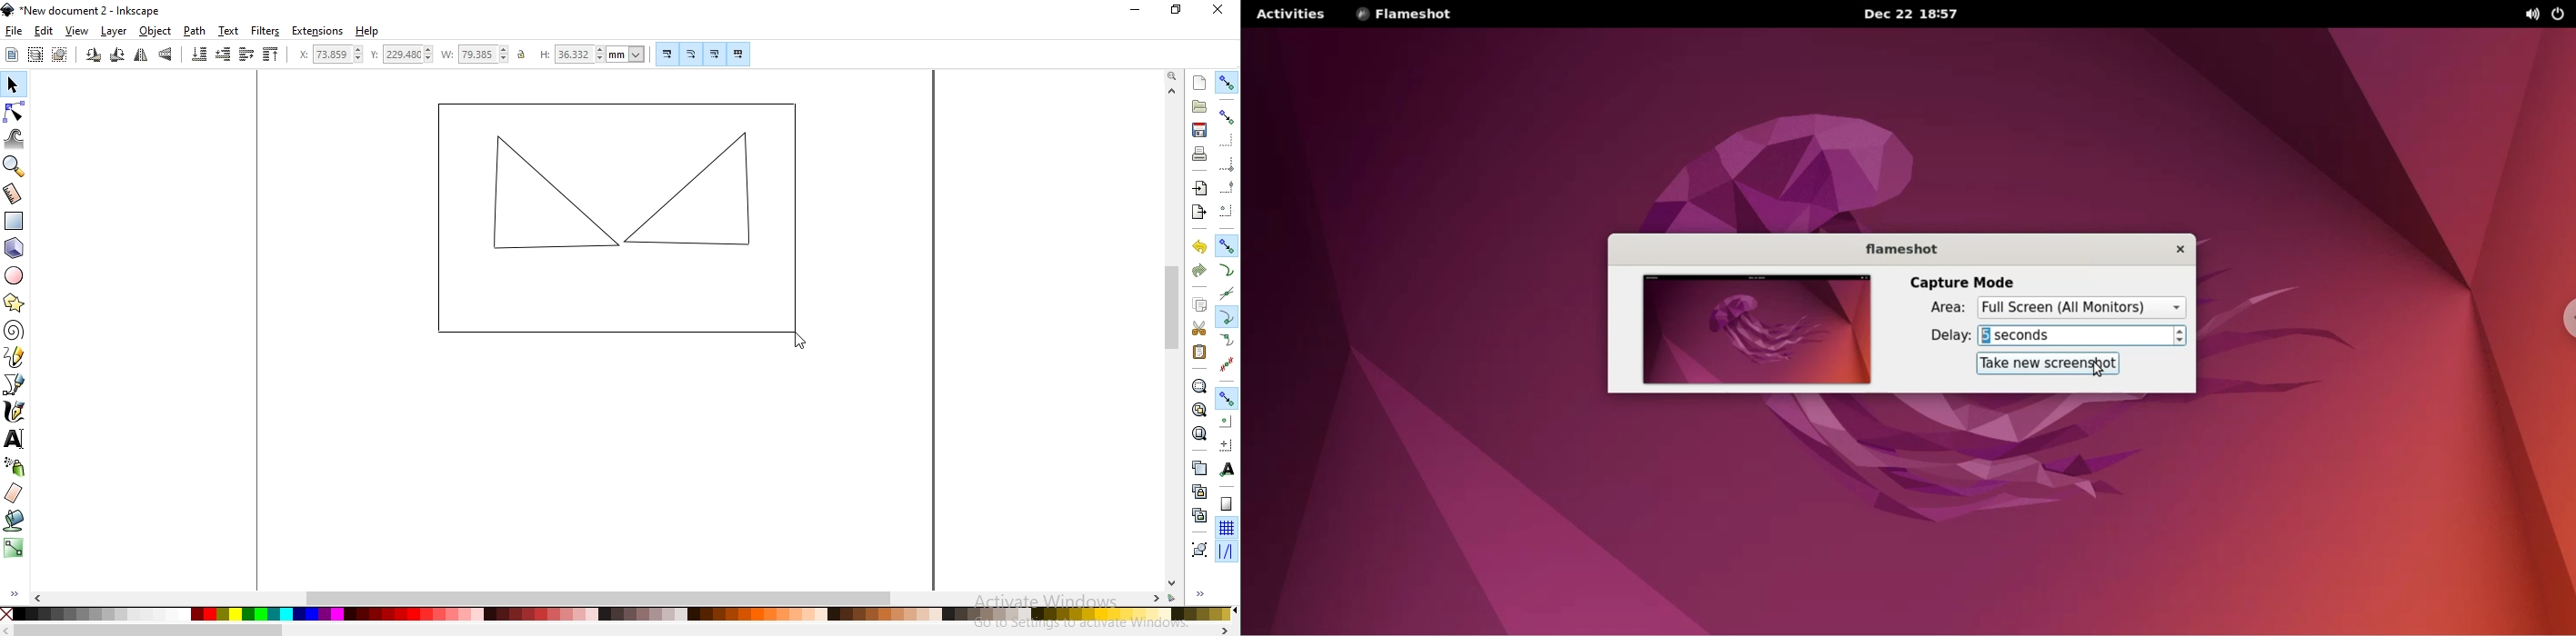 This screenshot has height=644, width=2576. I want to click on cut selection, so click(1195, 328).